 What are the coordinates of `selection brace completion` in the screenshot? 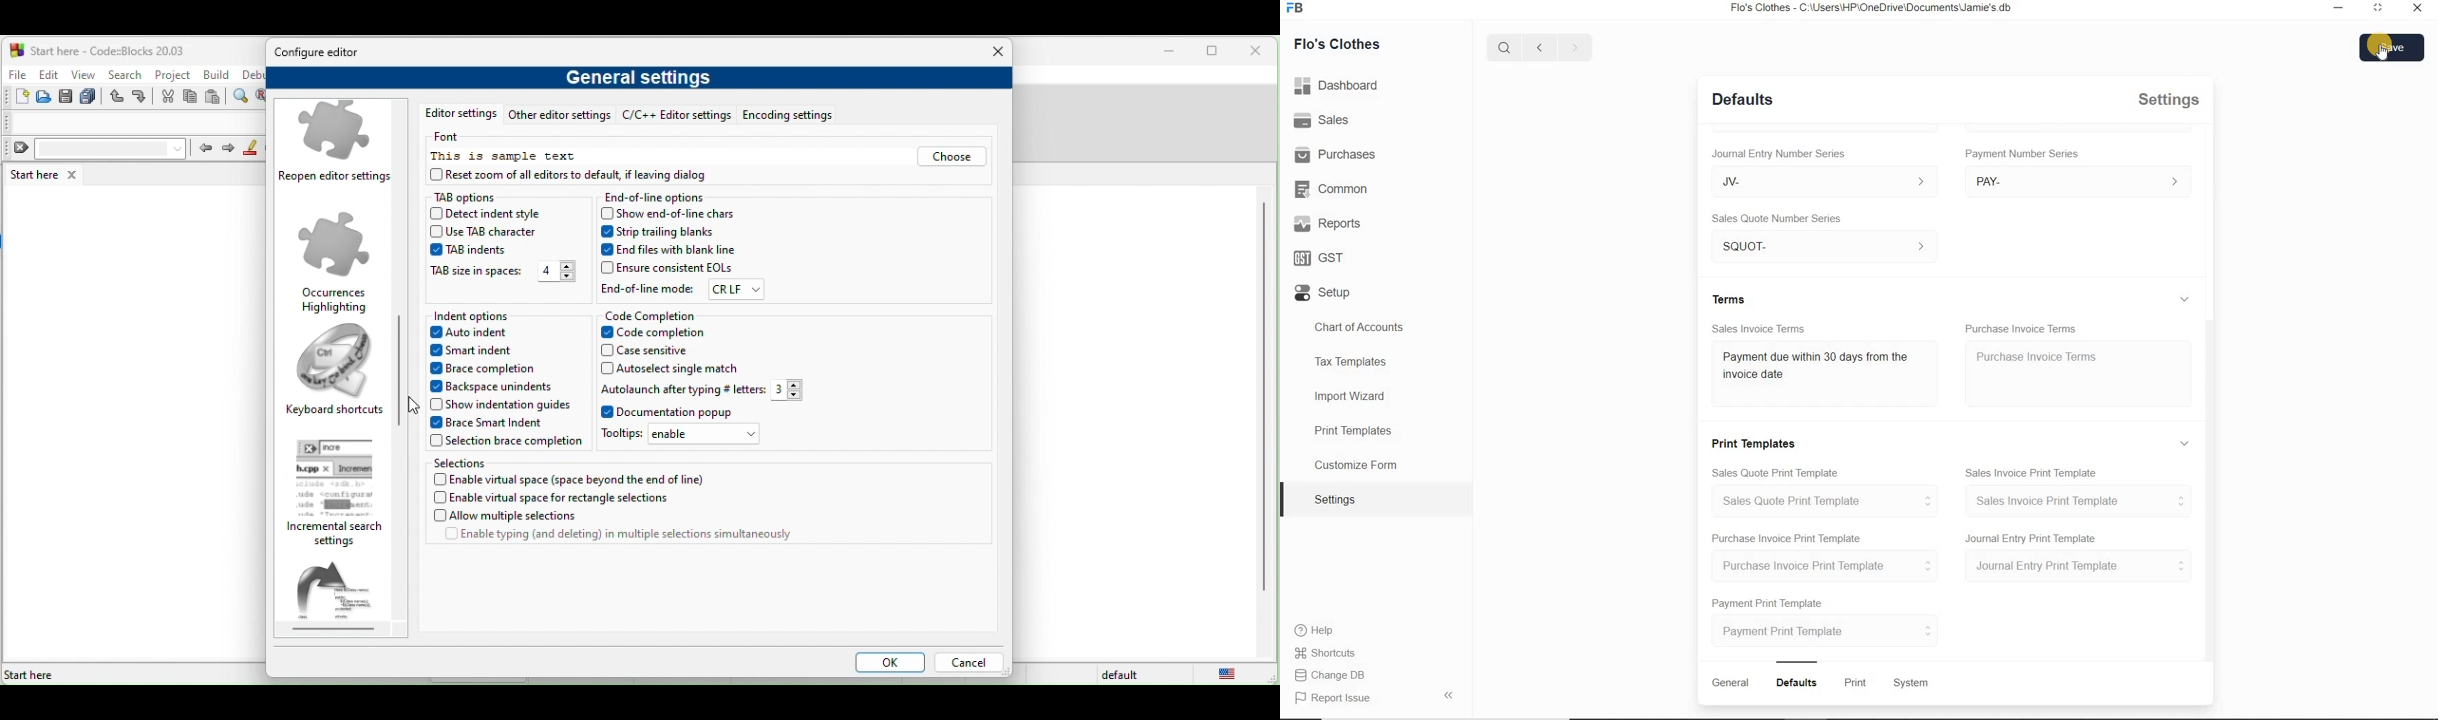 It's located at (506, 443).